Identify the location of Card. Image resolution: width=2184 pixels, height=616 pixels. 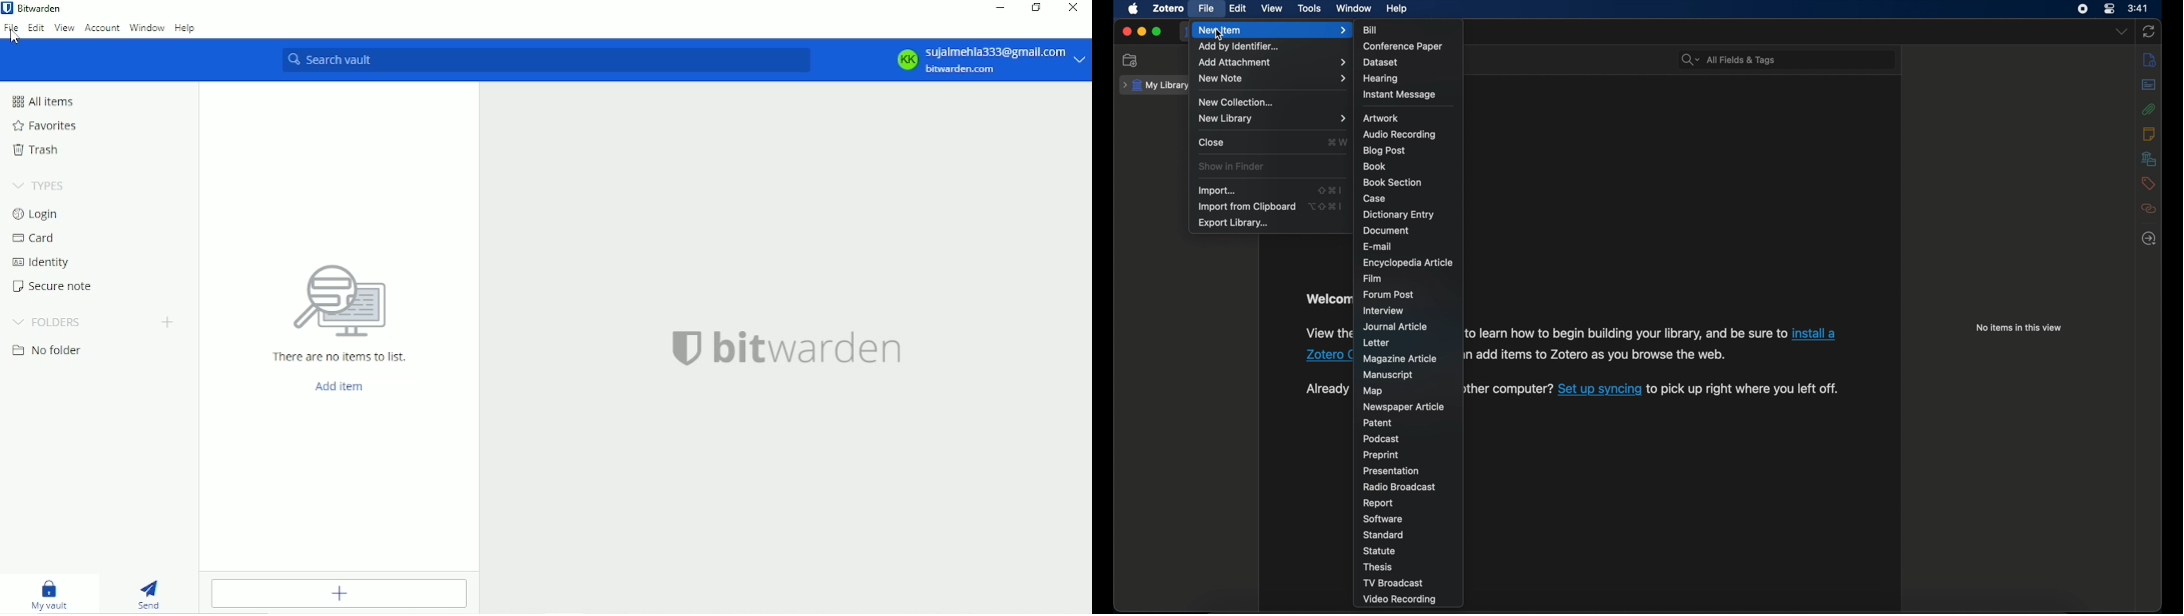
(38, 237).